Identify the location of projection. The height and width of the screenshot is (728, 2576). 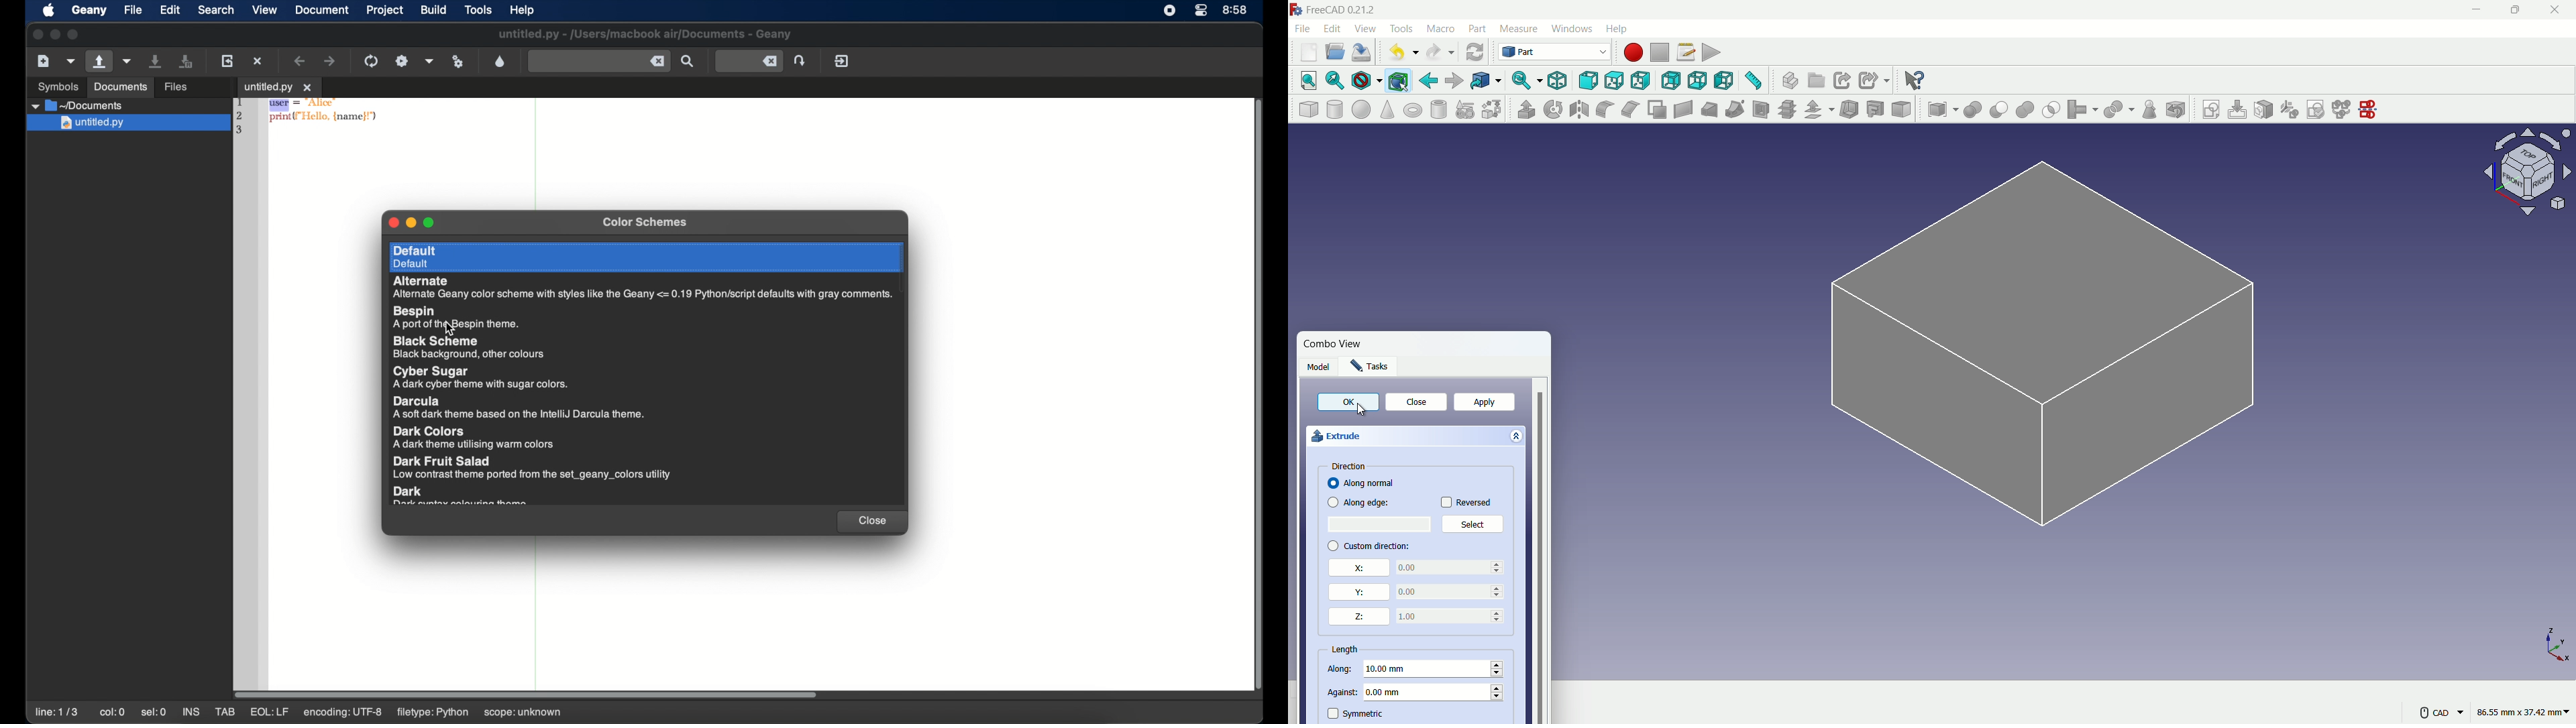
(1876, 109).